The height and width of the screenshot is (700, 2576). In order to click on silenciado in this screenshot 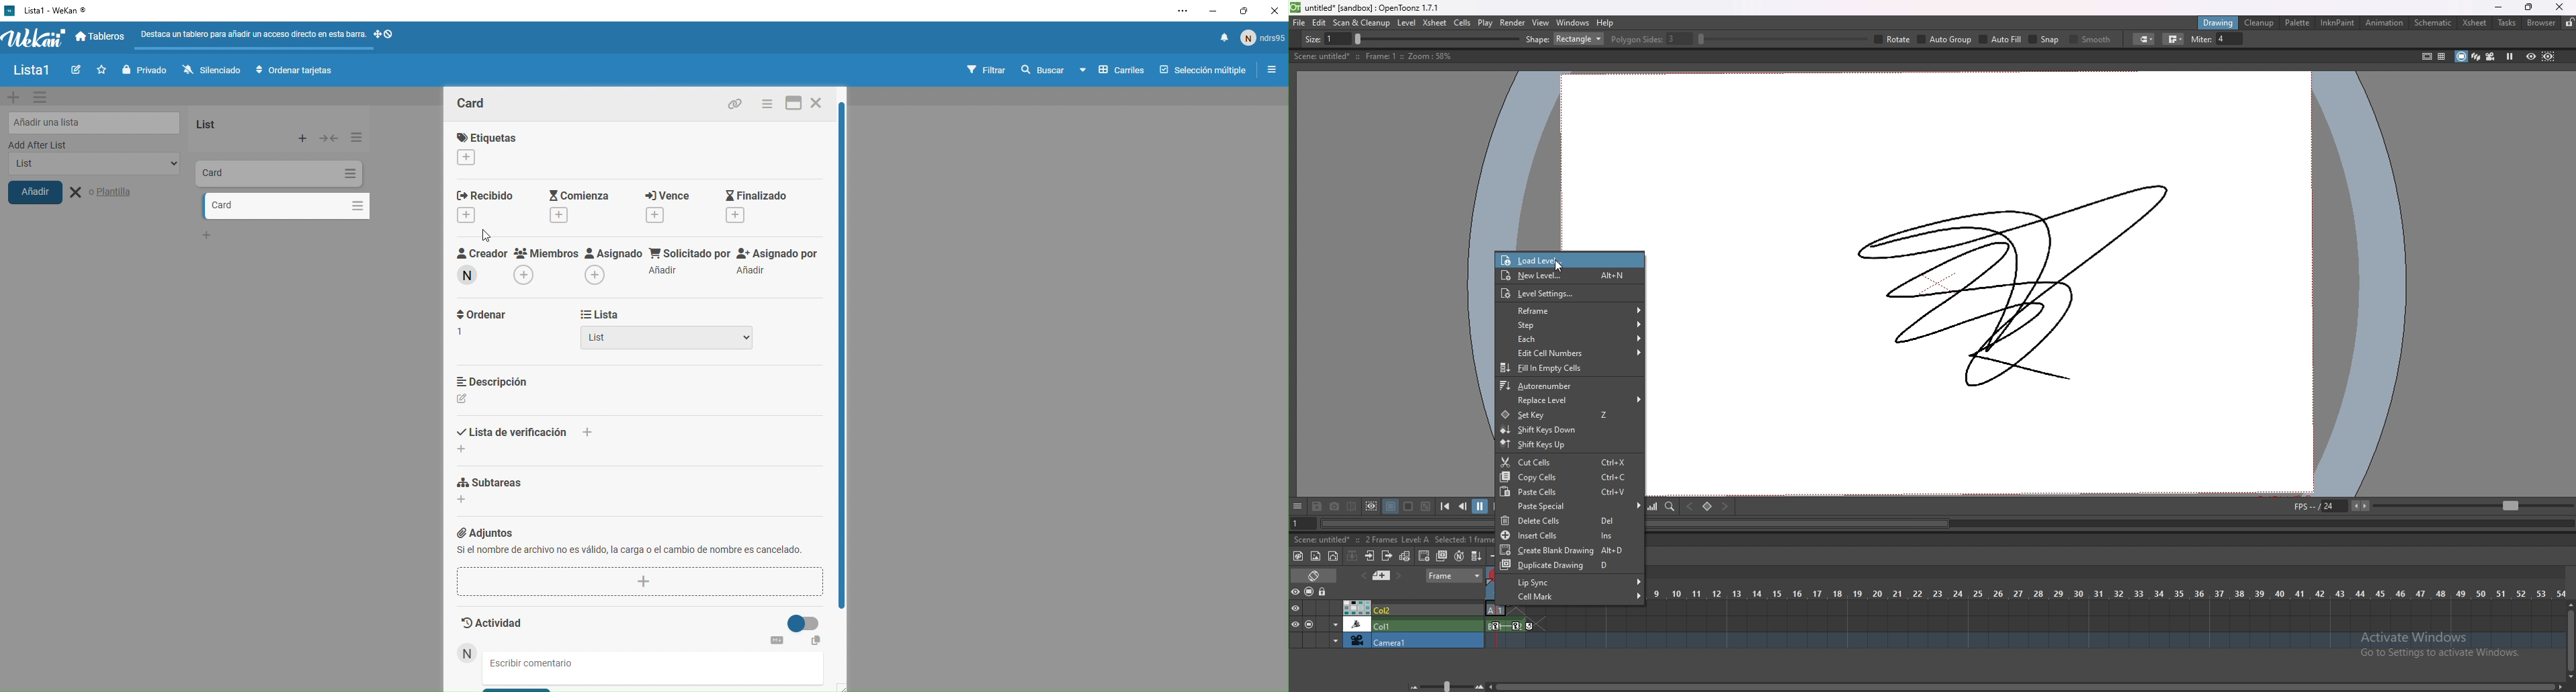, I will do `click(208, 70)`.